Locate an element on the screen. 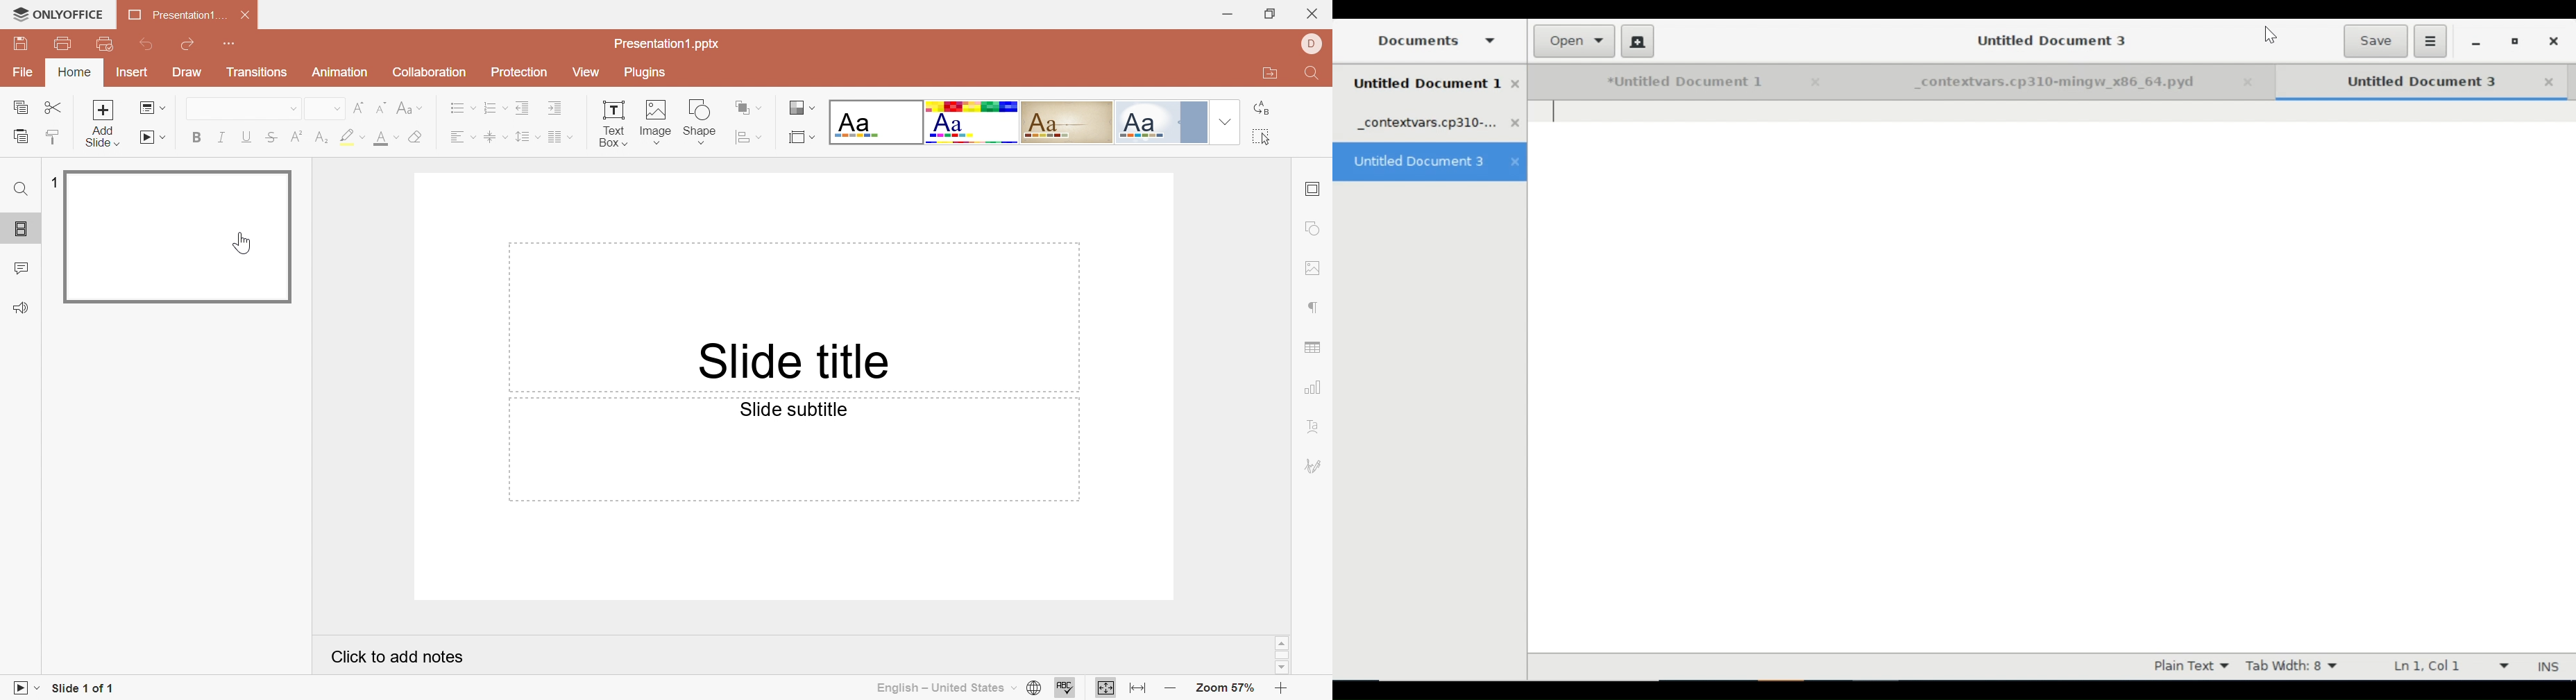  Decrement Font Size is located at coordinates (382, 107).